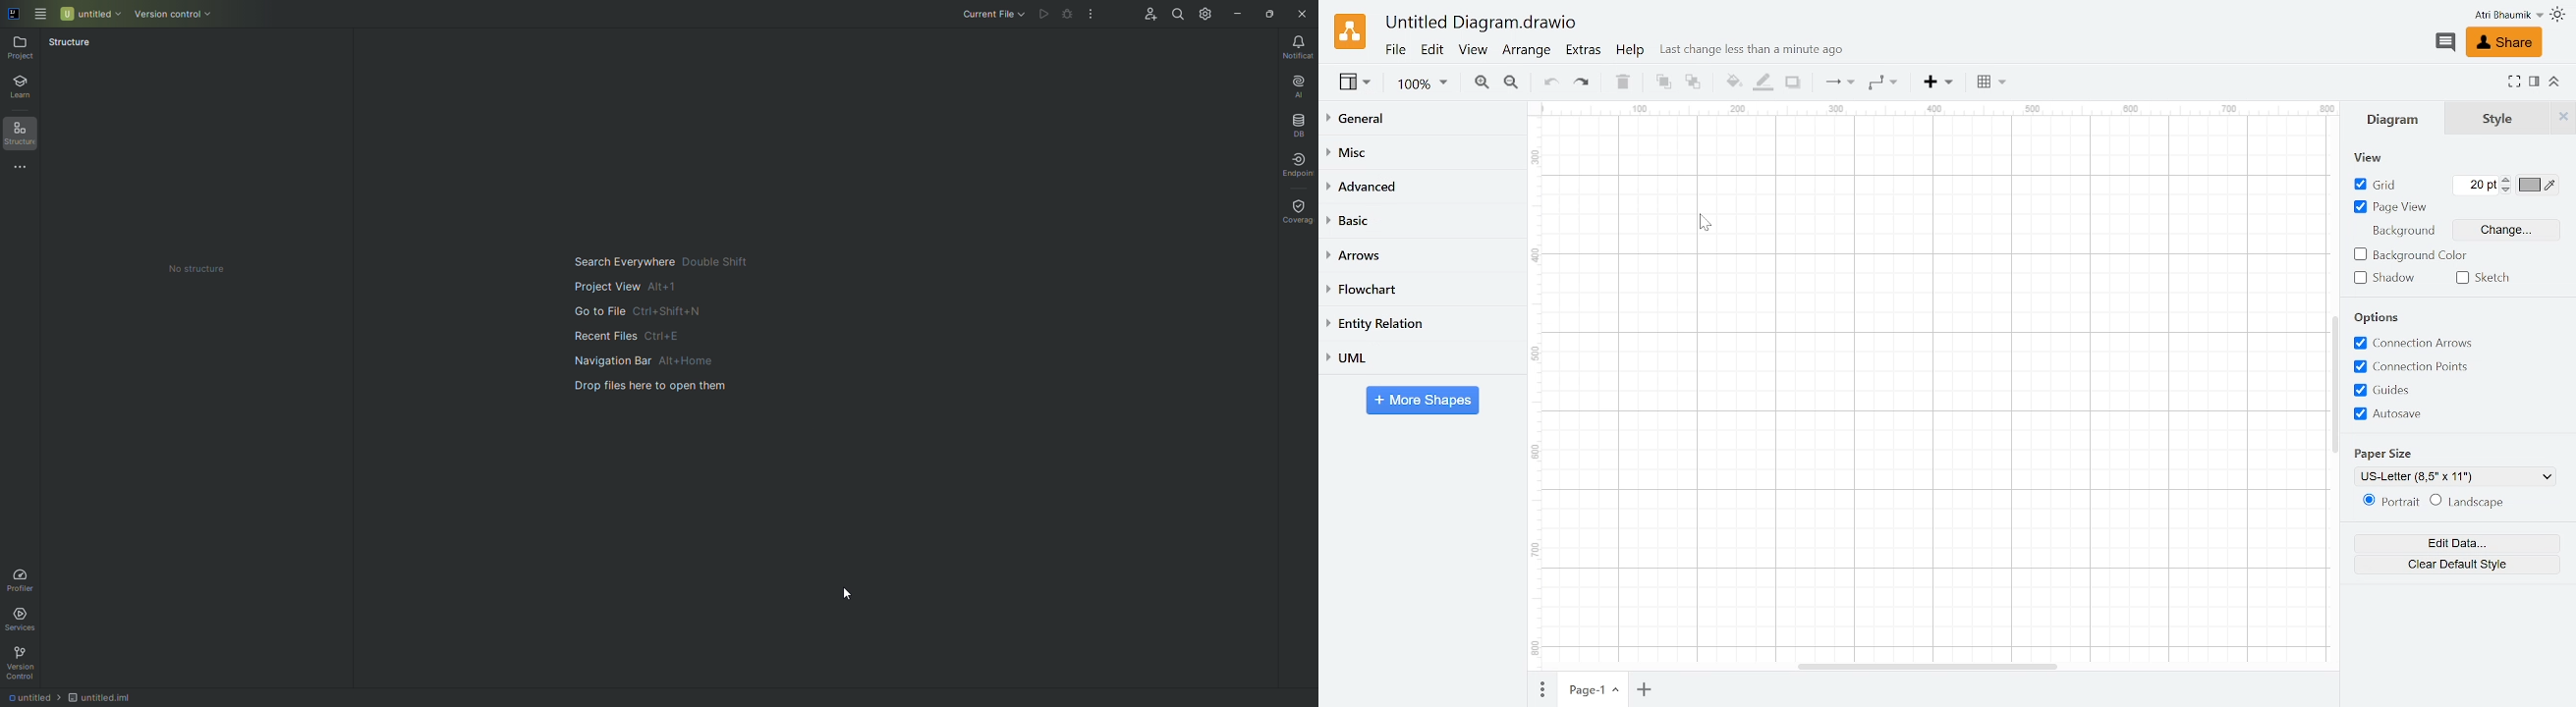 The image size is (2576, 728). I want to click on Ruler added to the canvas, so click(1925, 380).